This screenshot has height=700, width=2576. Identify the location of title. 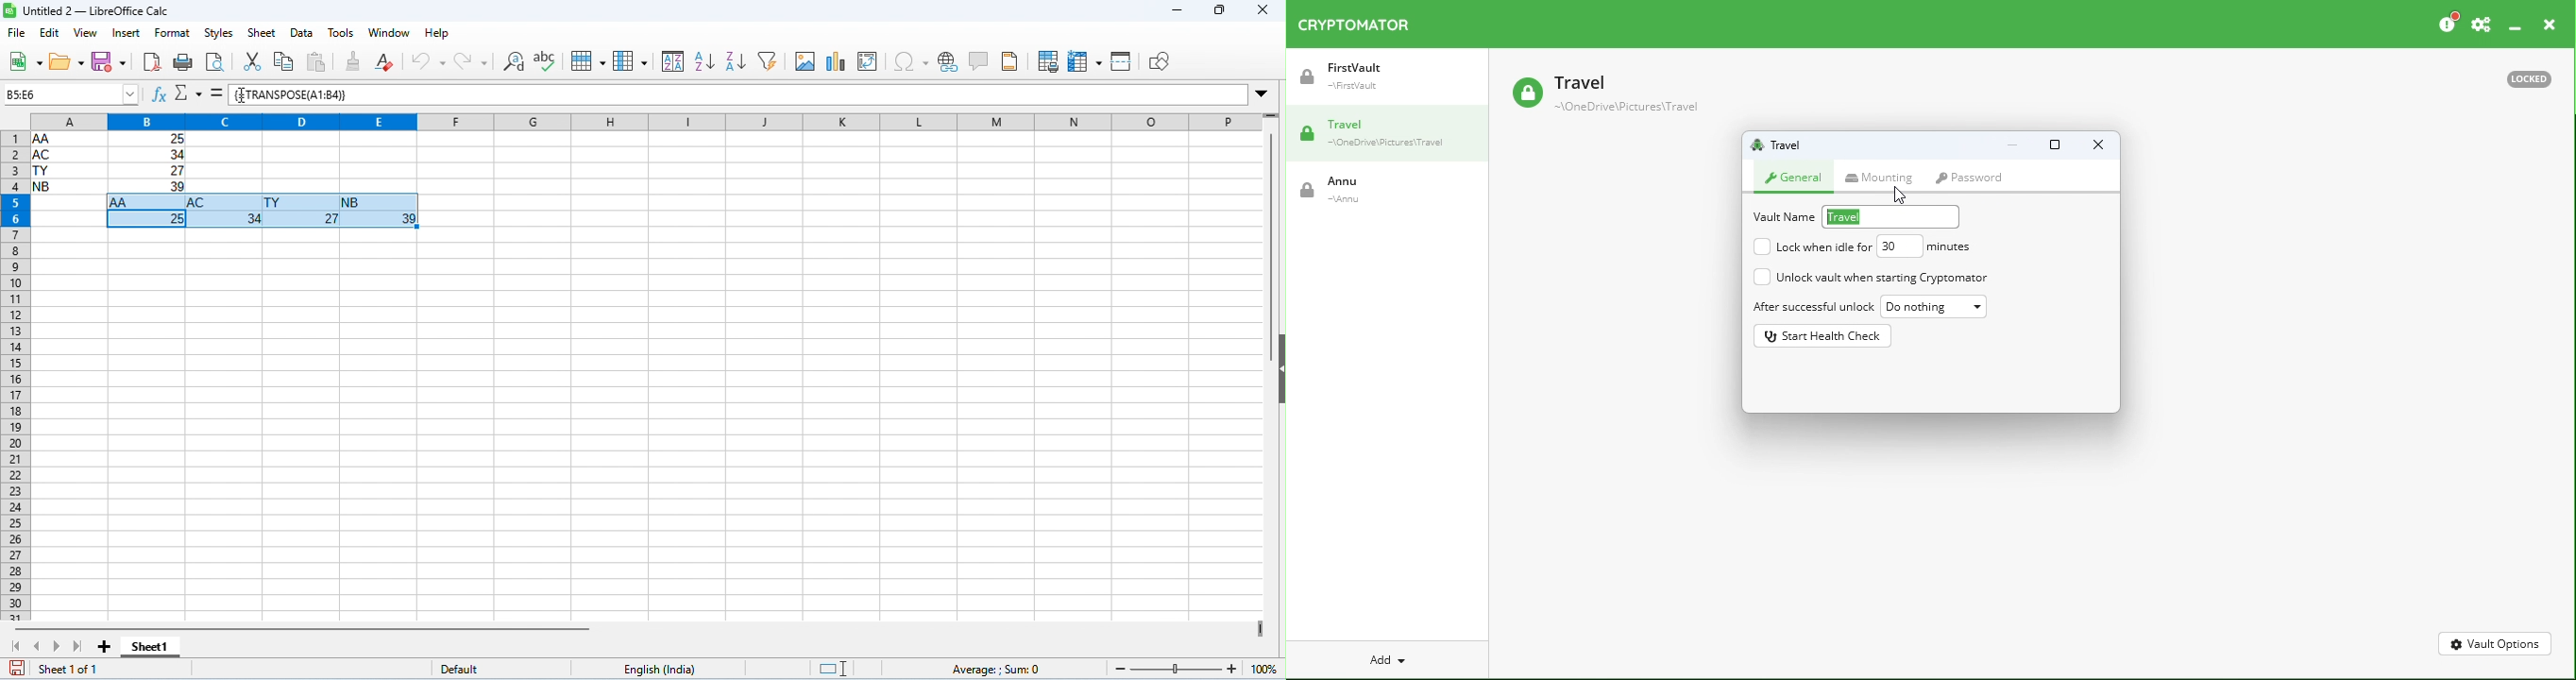
(87, 10).